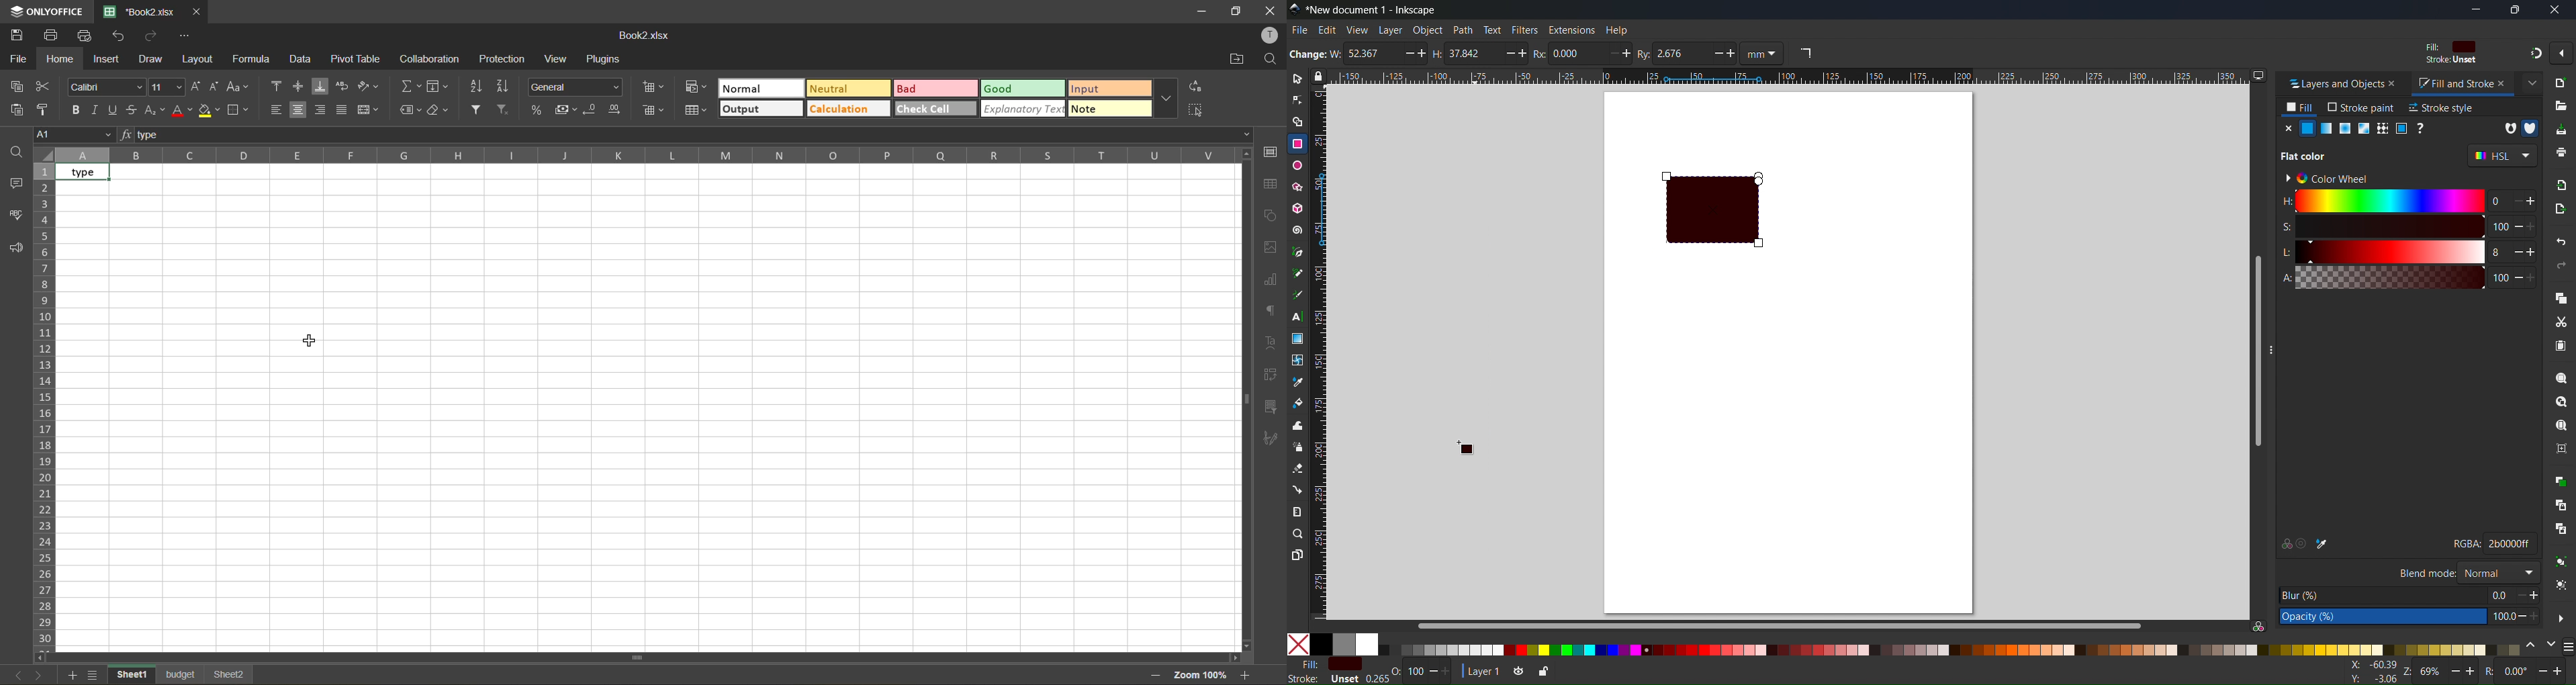 The height and width of the screenshot is (700, 2576). What do you see at coordinates (439, 86) in the screenshot?
I see `fields` at bounding box center [439, 86].